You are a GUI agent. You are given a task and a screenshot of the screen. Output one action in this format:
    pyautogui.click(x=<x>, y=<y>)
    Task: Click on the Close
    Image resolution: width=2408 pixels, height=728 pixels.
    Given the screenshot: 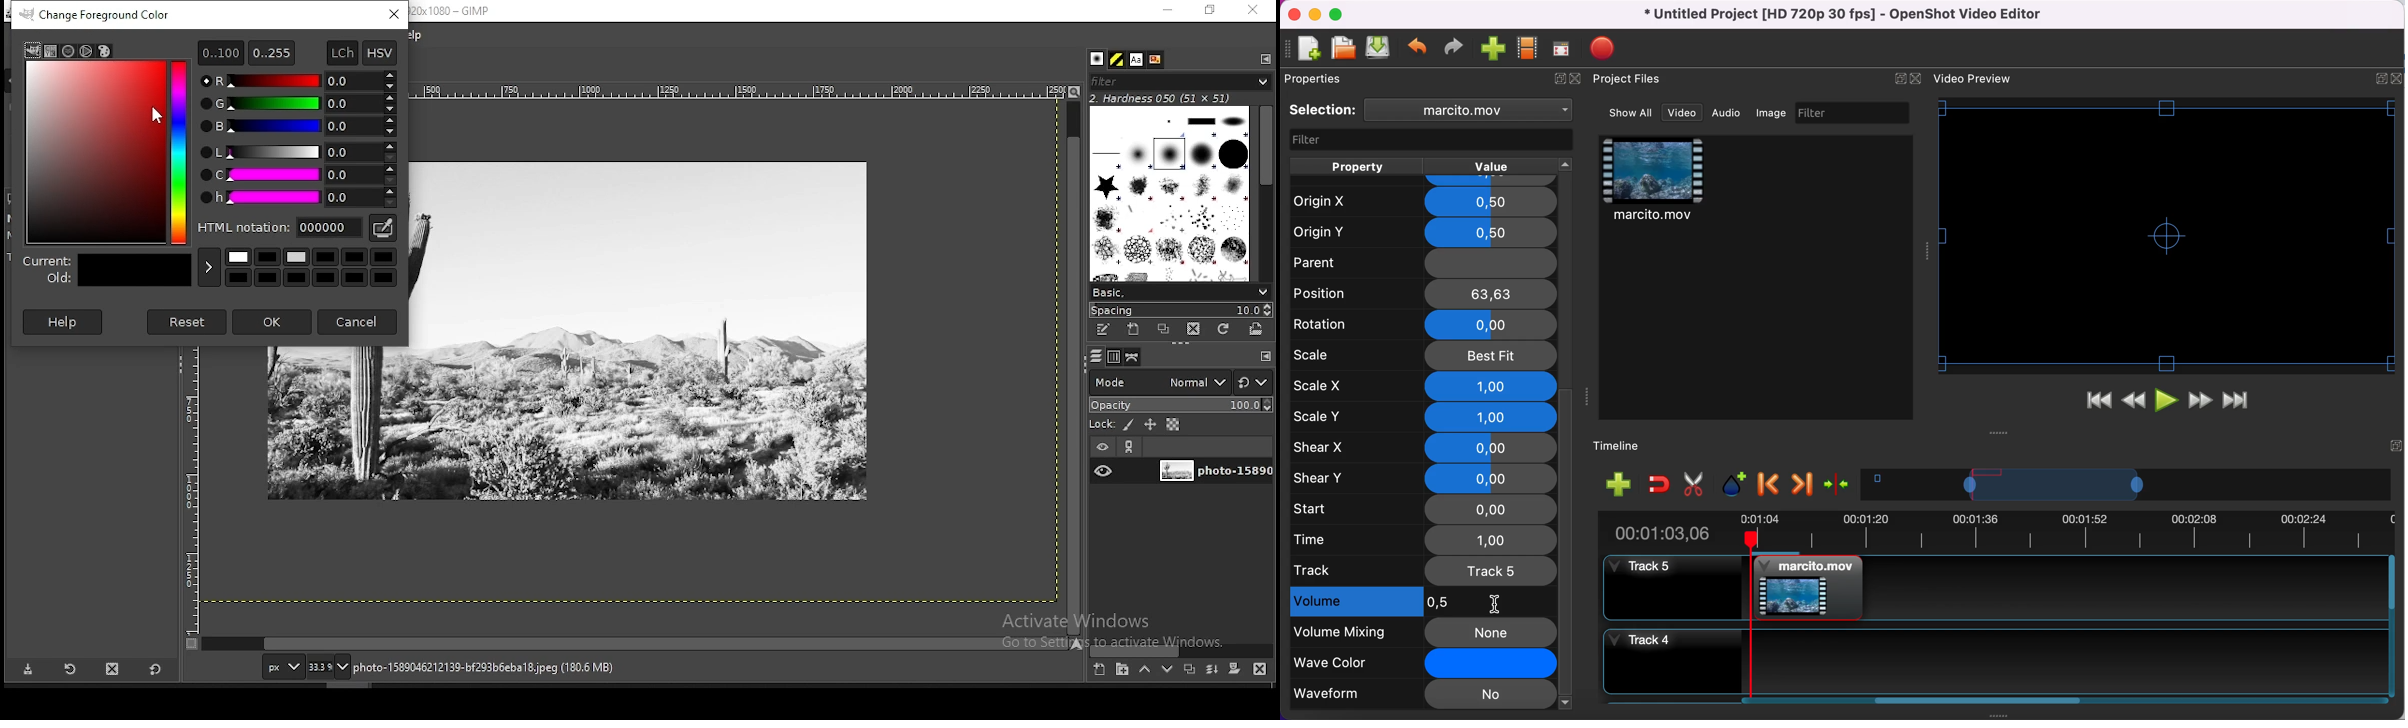 What is the action you would take?
    pyautogui.click(x=2396, y=78)
    